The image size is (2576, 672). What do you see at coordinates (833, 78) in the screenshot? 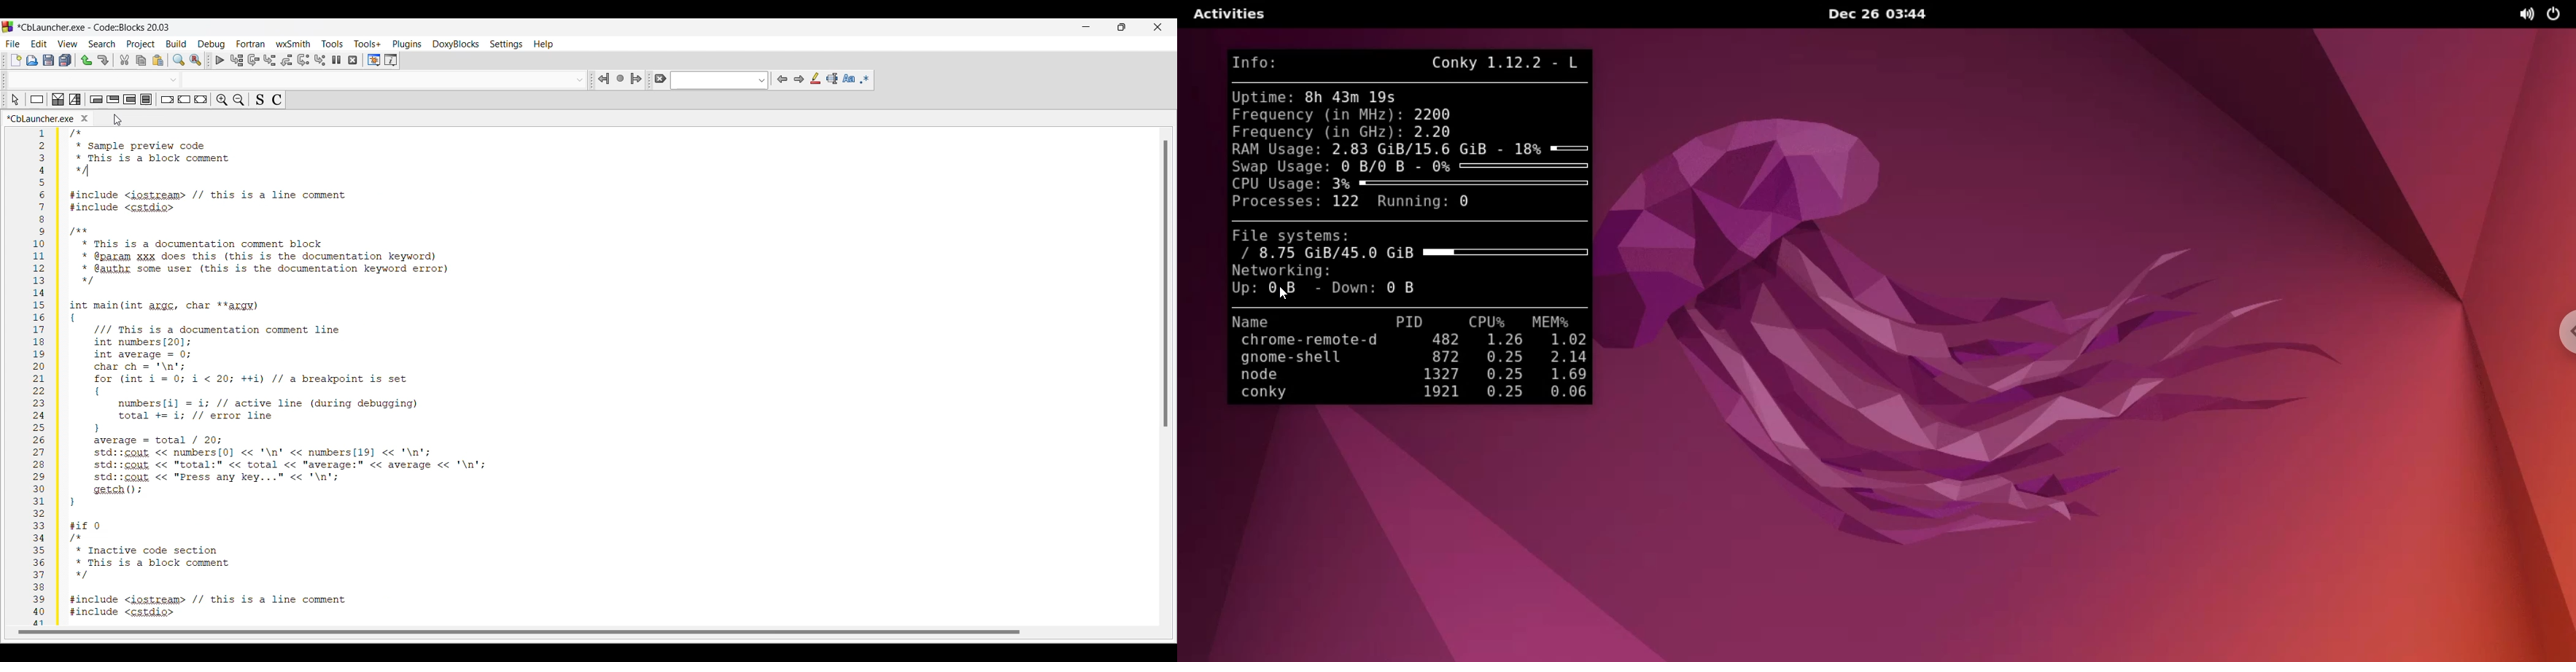
I see `Selected text` at bounding box center [833, 78].